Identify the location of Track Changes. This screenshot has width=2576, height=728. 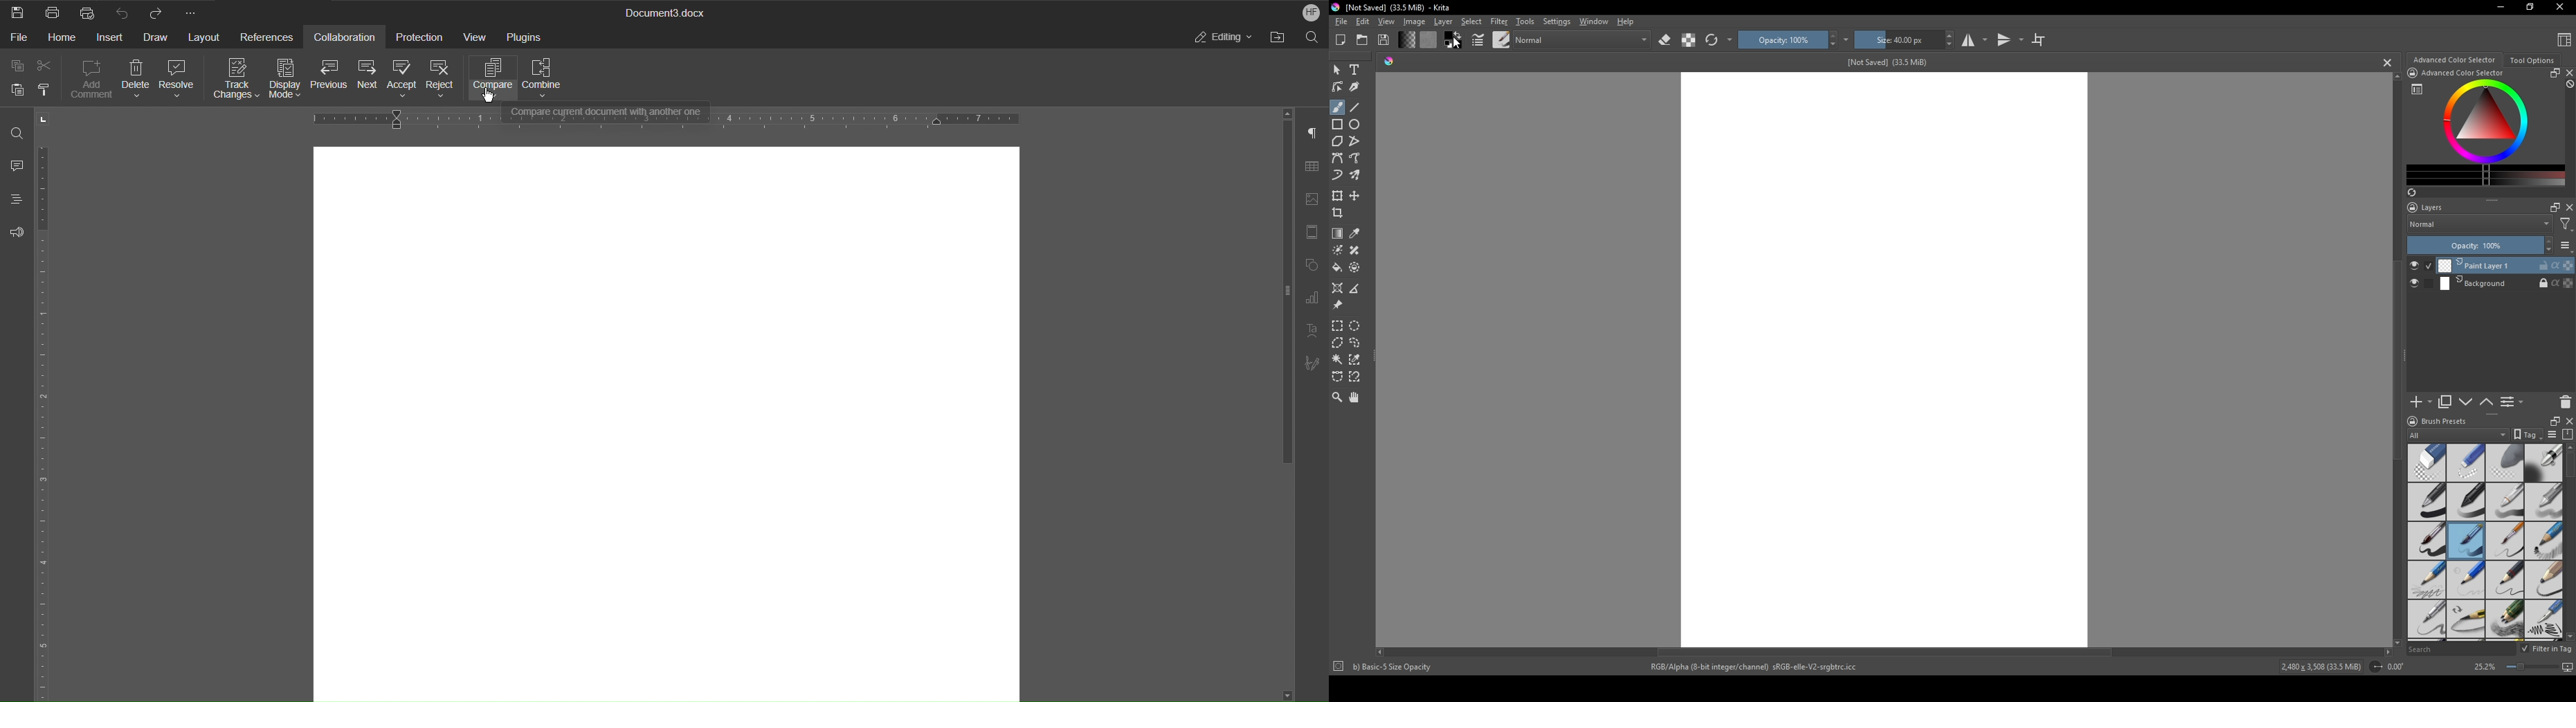
(235, 78).